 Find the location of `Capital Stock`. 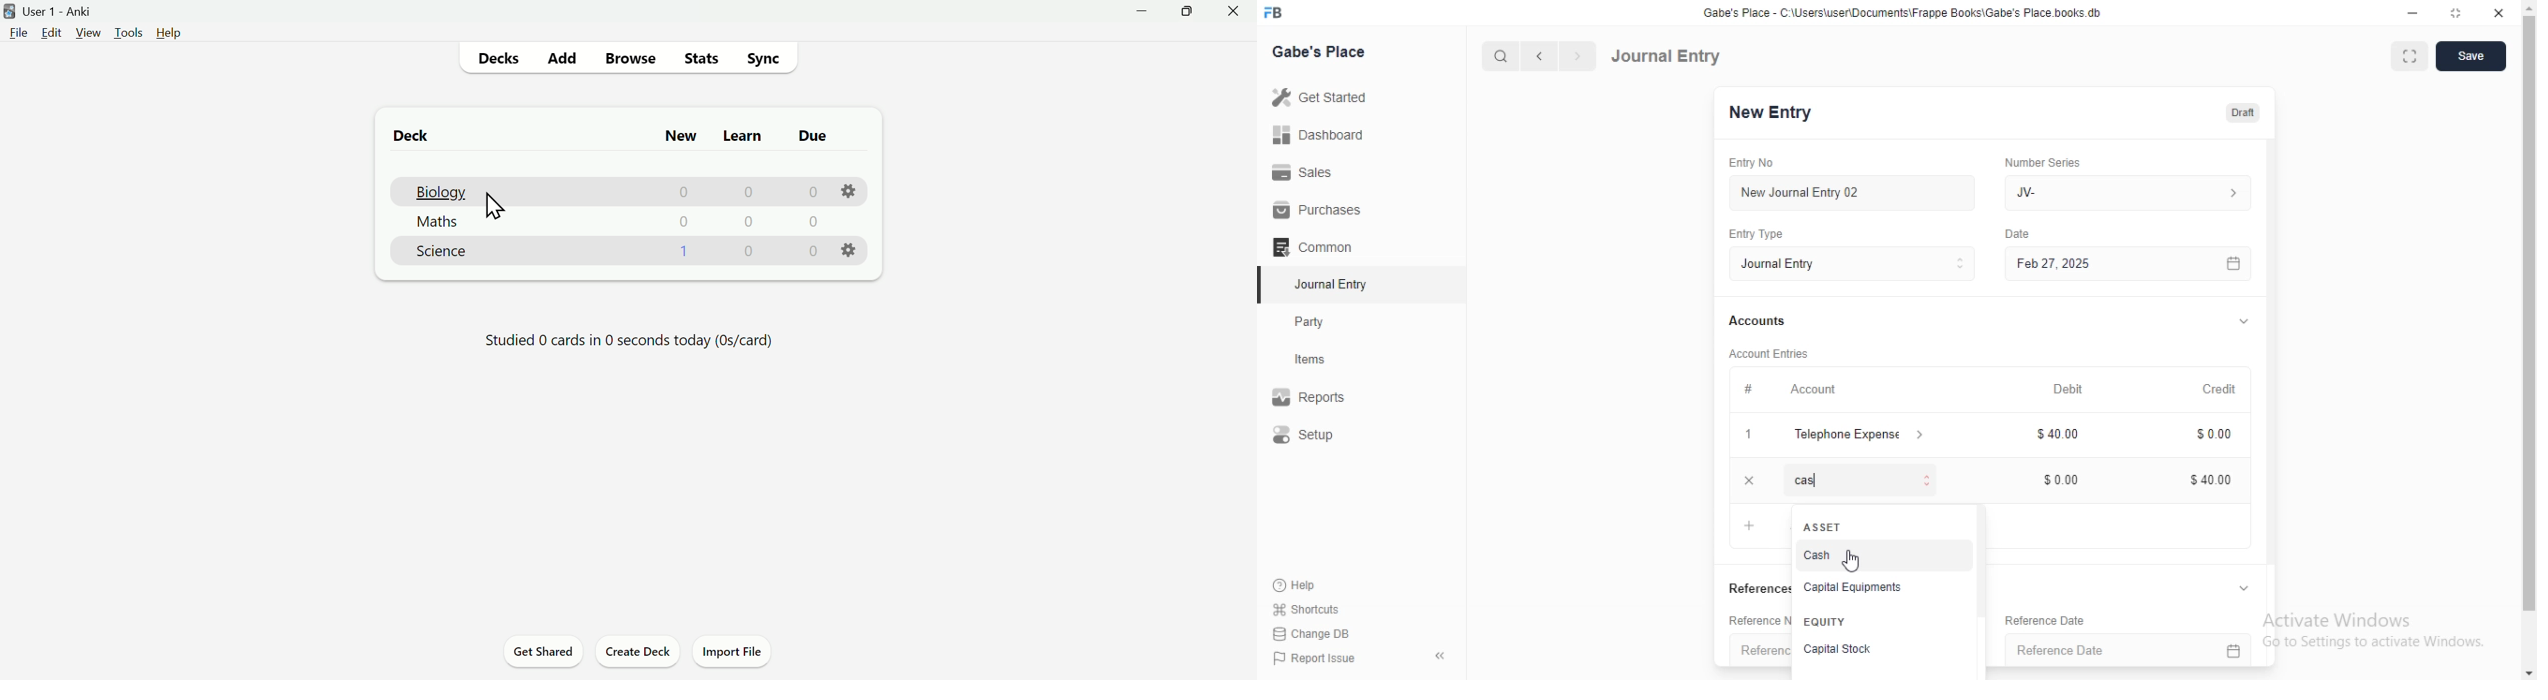

Capital Stock is located at coordinates (1837, 649).